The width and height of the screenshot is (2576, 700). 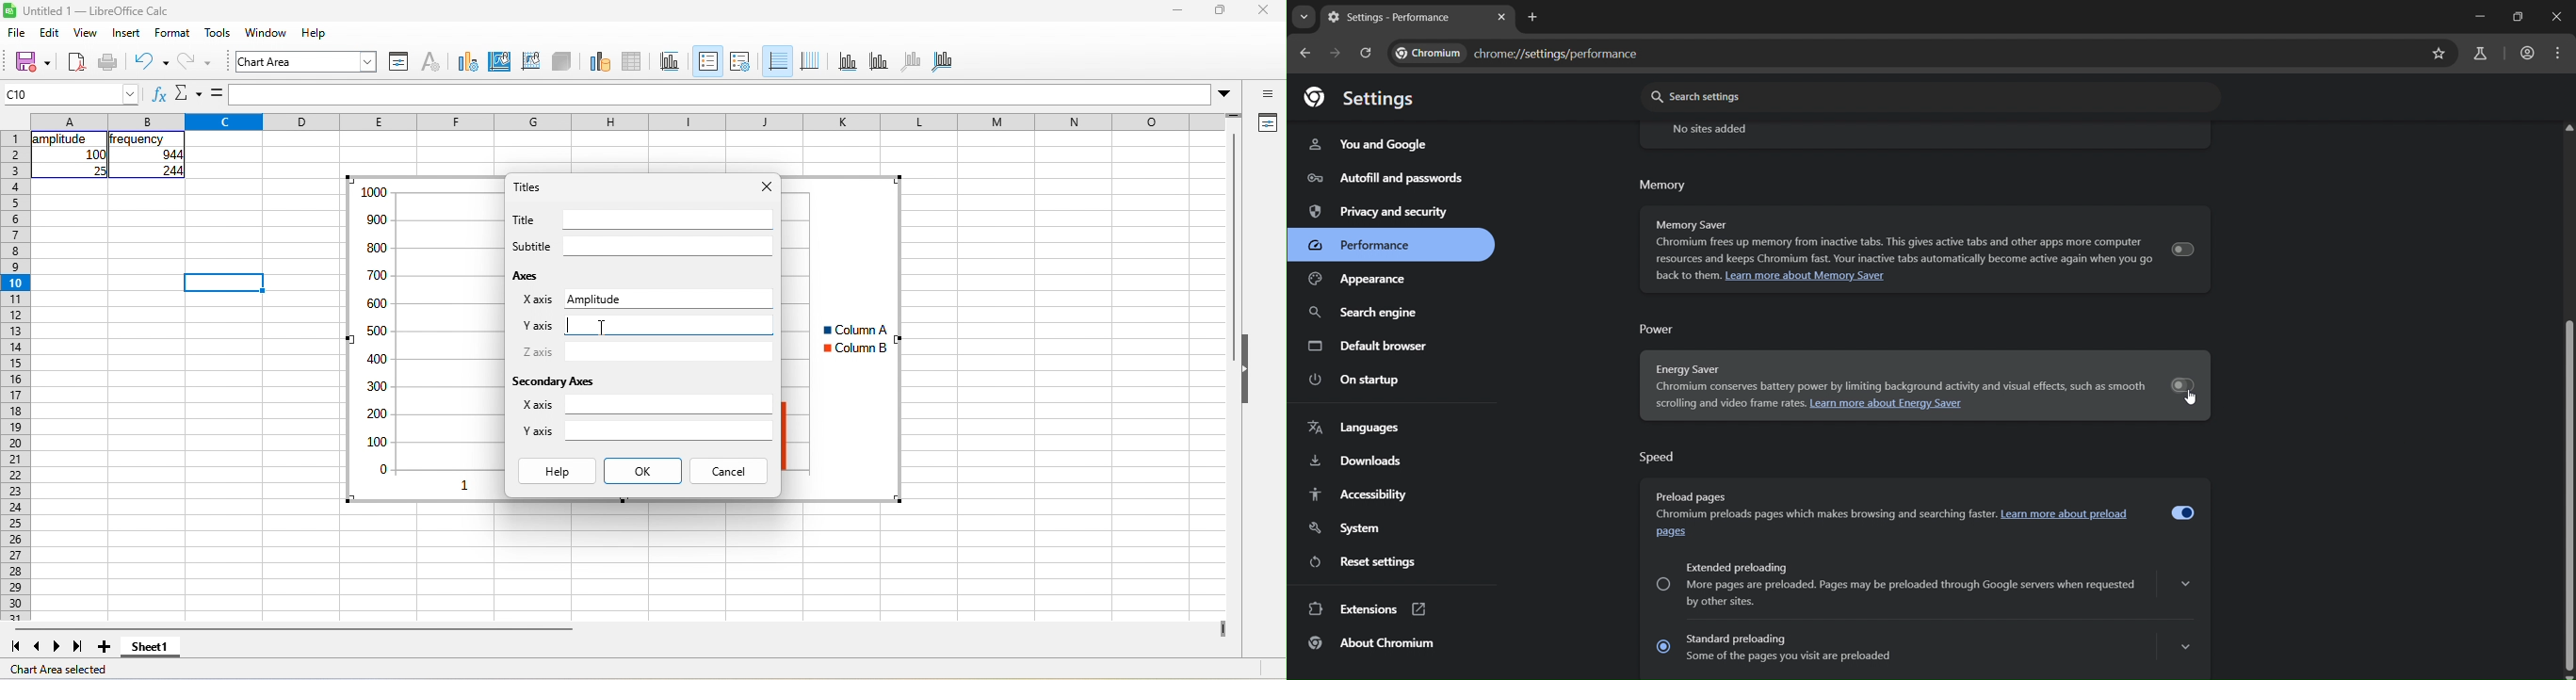 I want to click on Title, so click(x=523, y=219).